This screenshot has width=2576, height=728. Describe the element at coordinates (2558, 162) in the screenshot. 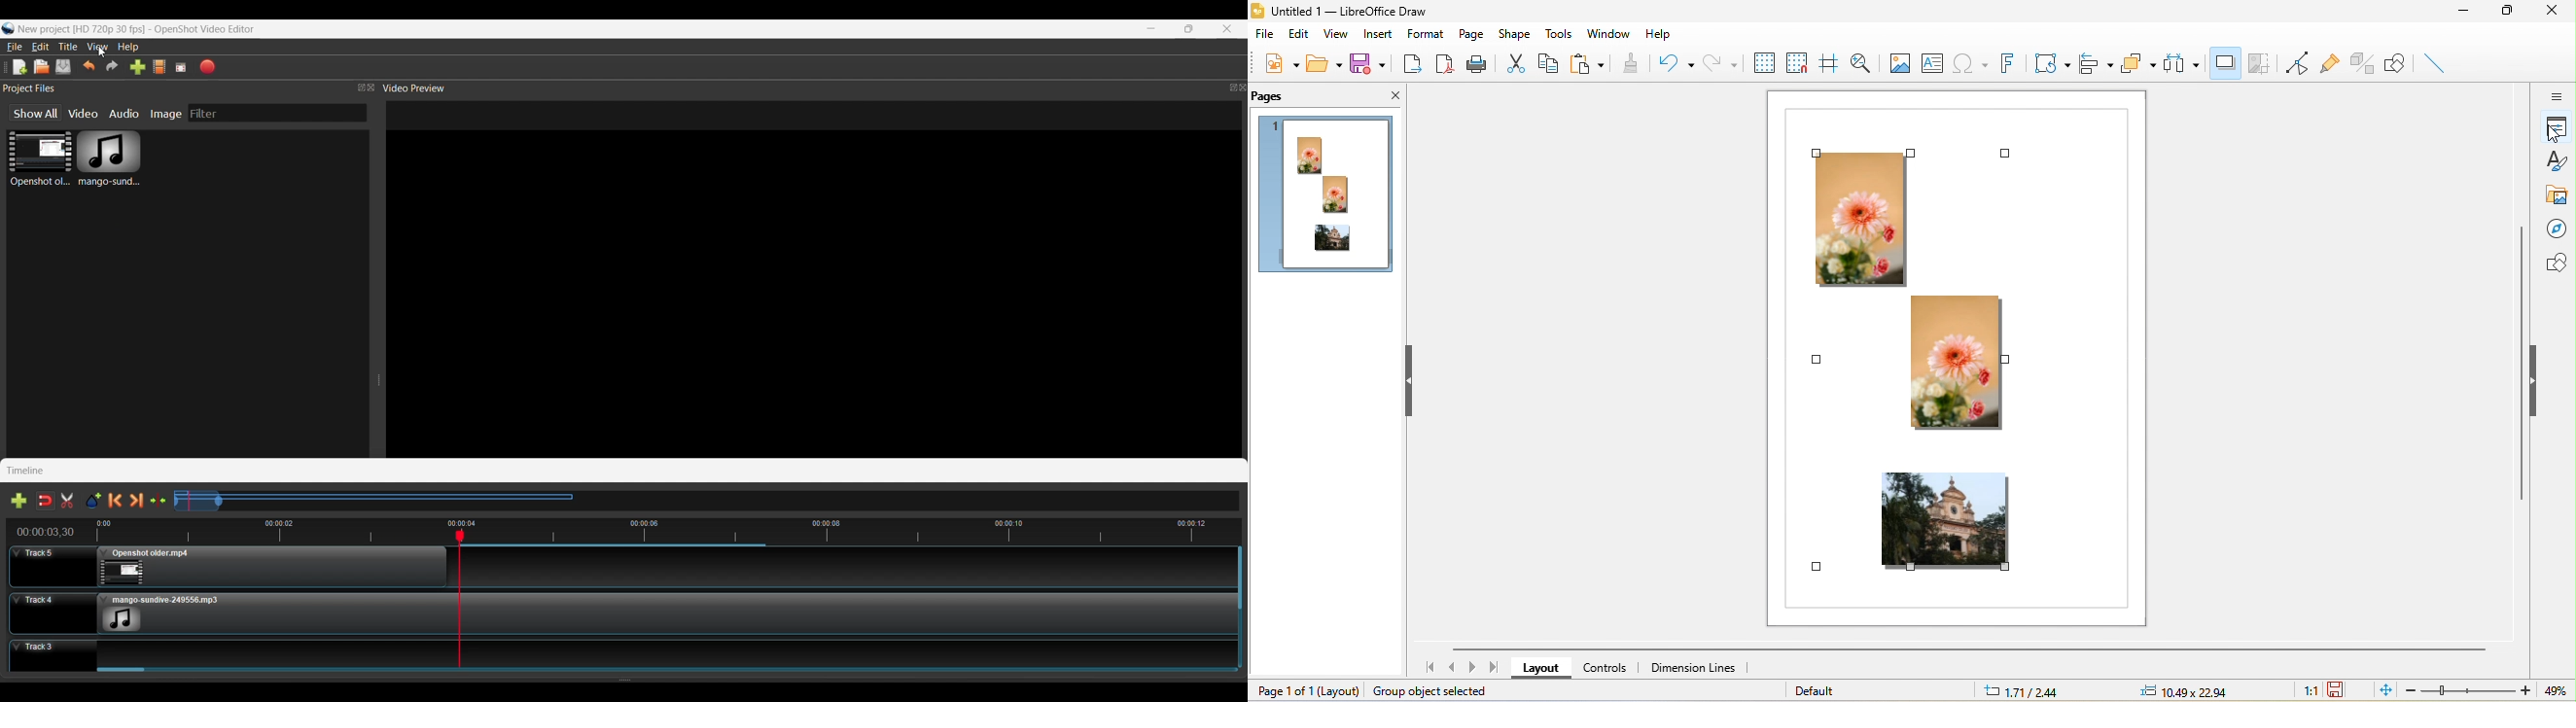

I see `styles` at that location.